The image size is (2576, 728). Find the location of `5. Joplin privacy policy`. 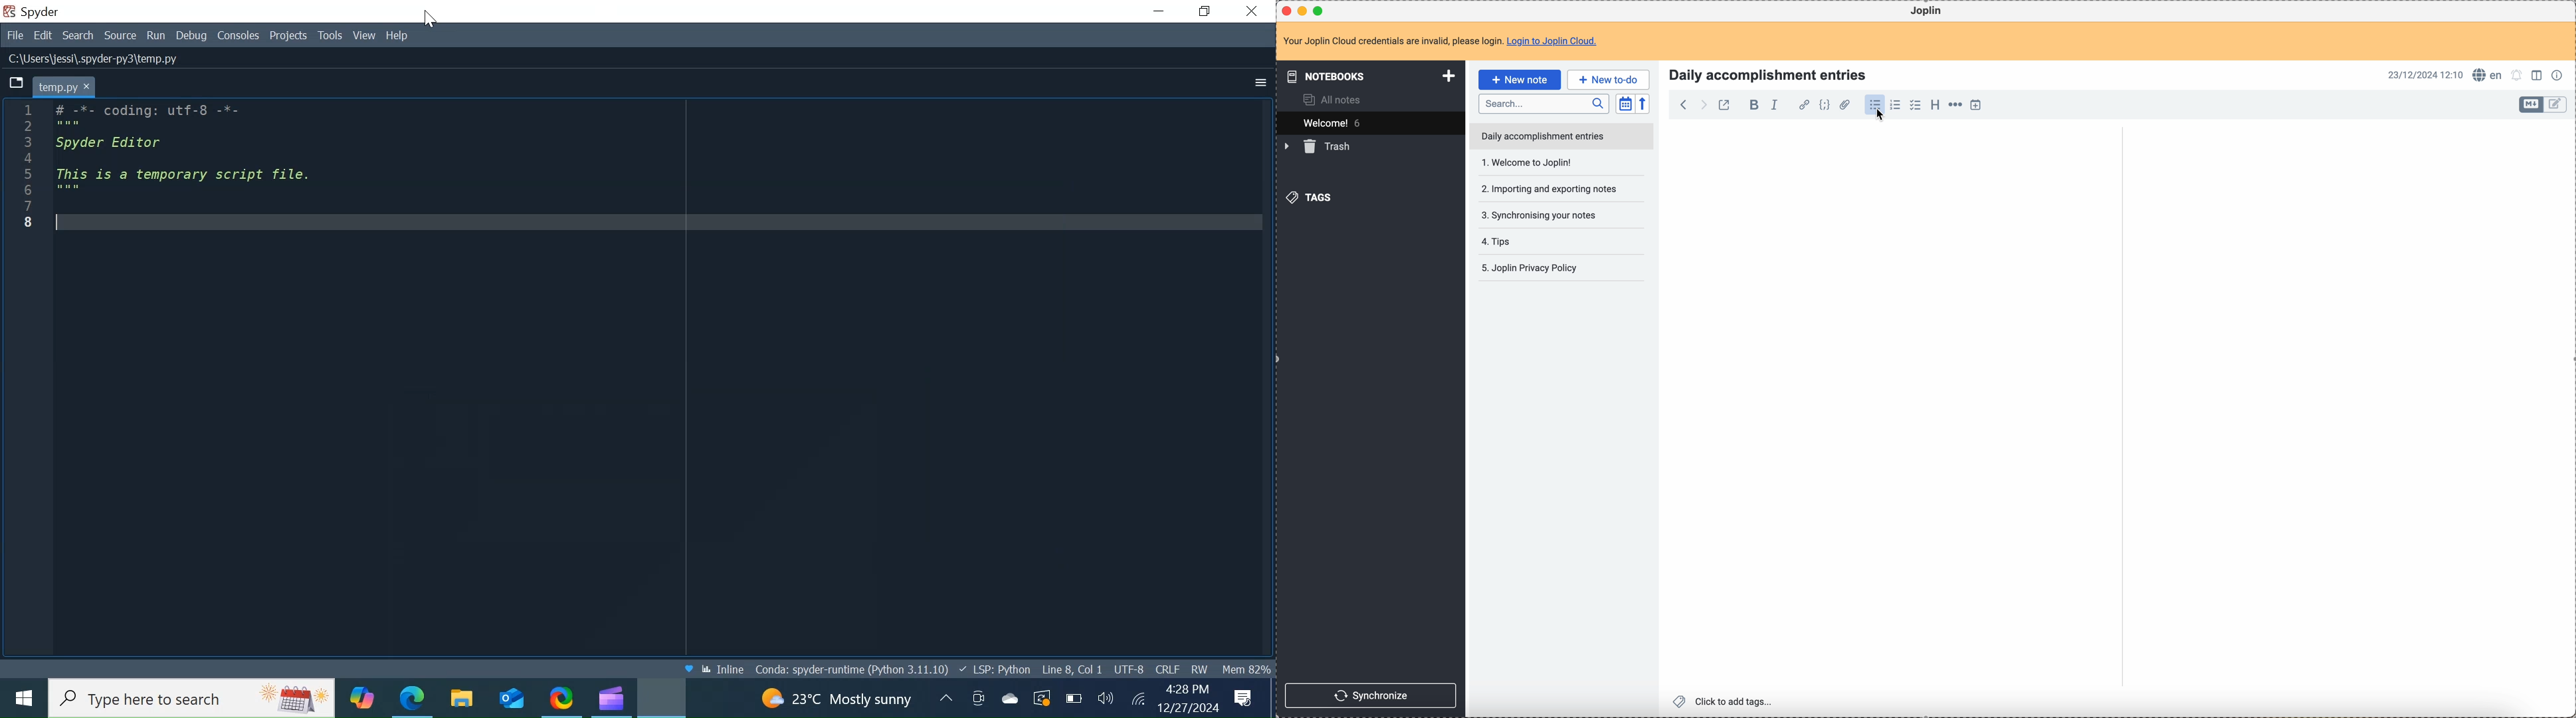

5. Joplin privacy policy is located at coordinates (1531, 269).